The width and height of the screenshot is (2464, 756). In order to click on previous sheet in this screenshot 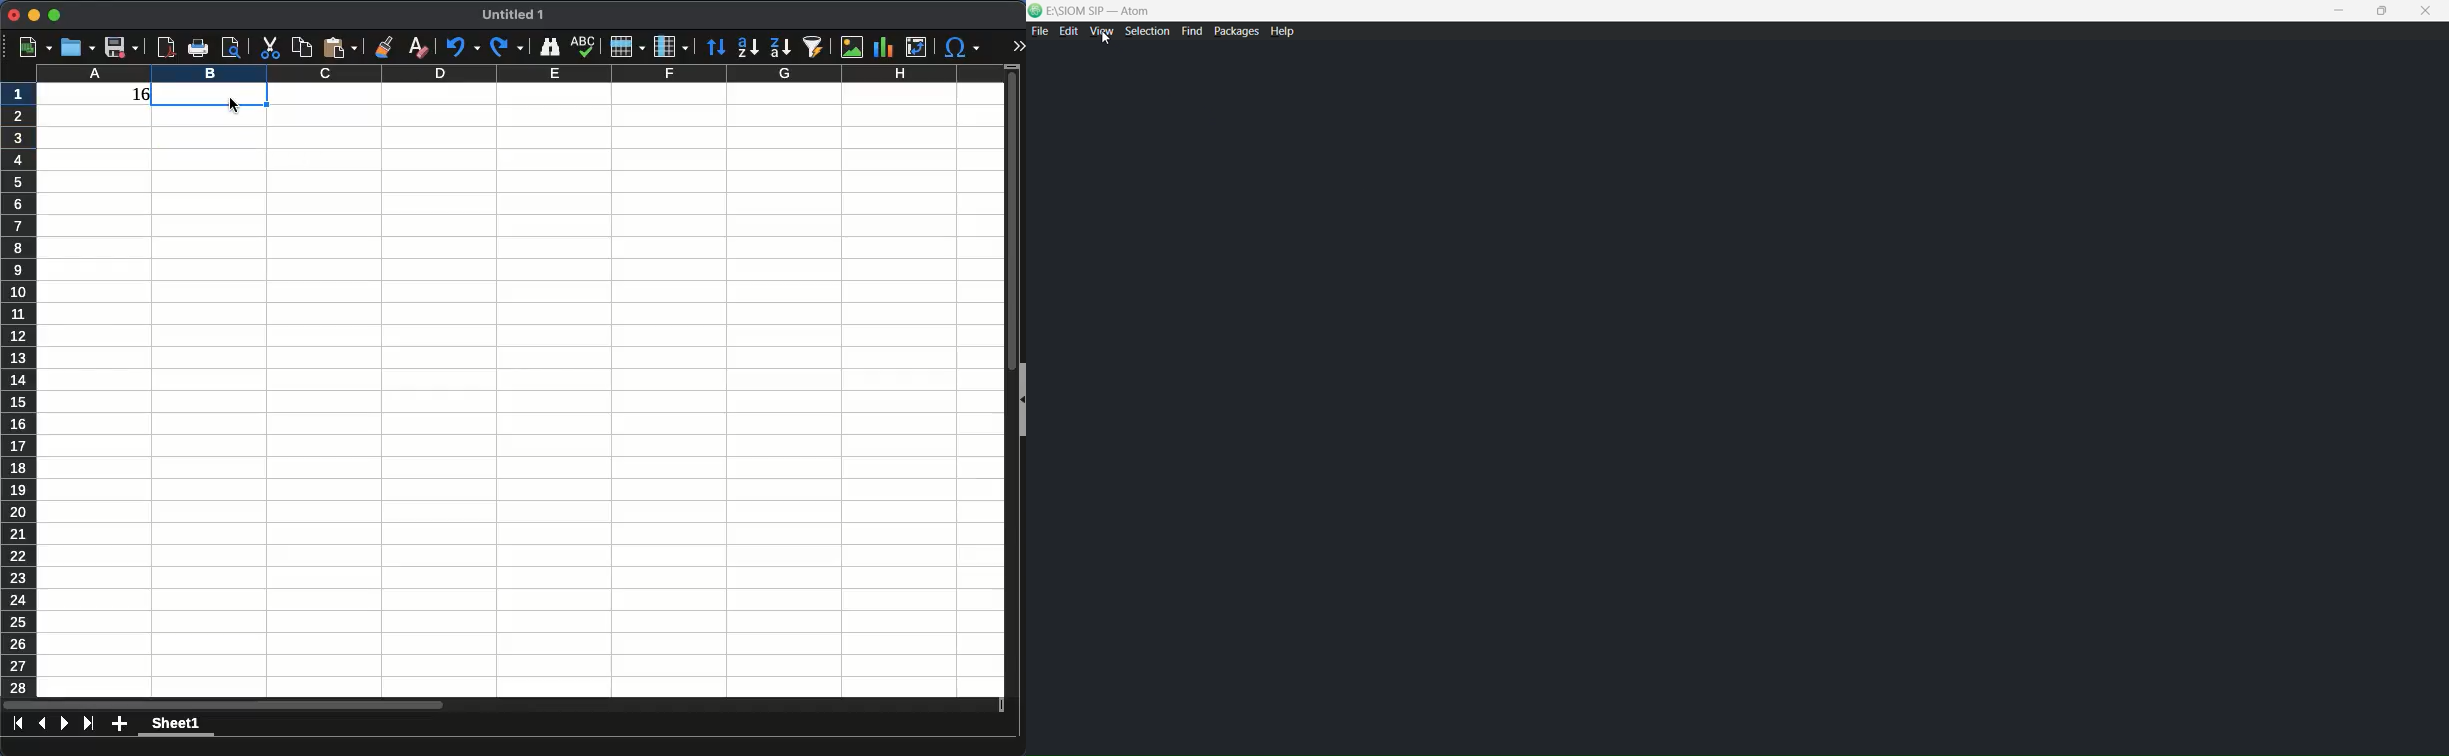, I will do `click(42, 724)`.